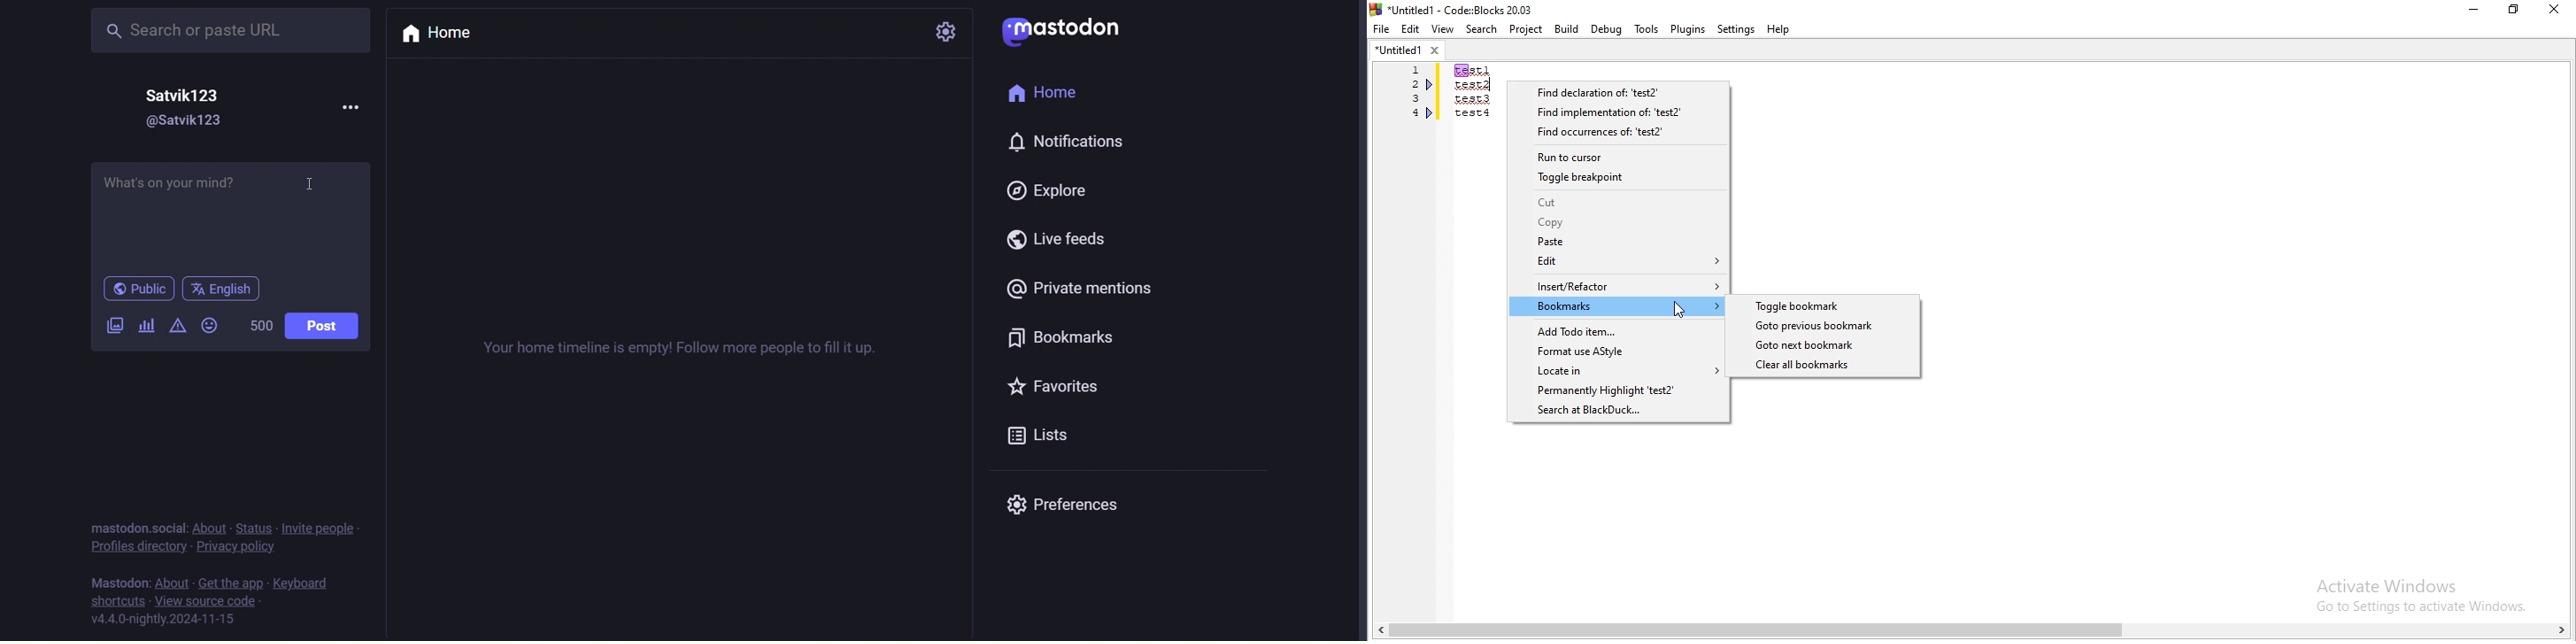 The image size is (2576, 644). I want to click on scroll bar, so click(1971, 631).